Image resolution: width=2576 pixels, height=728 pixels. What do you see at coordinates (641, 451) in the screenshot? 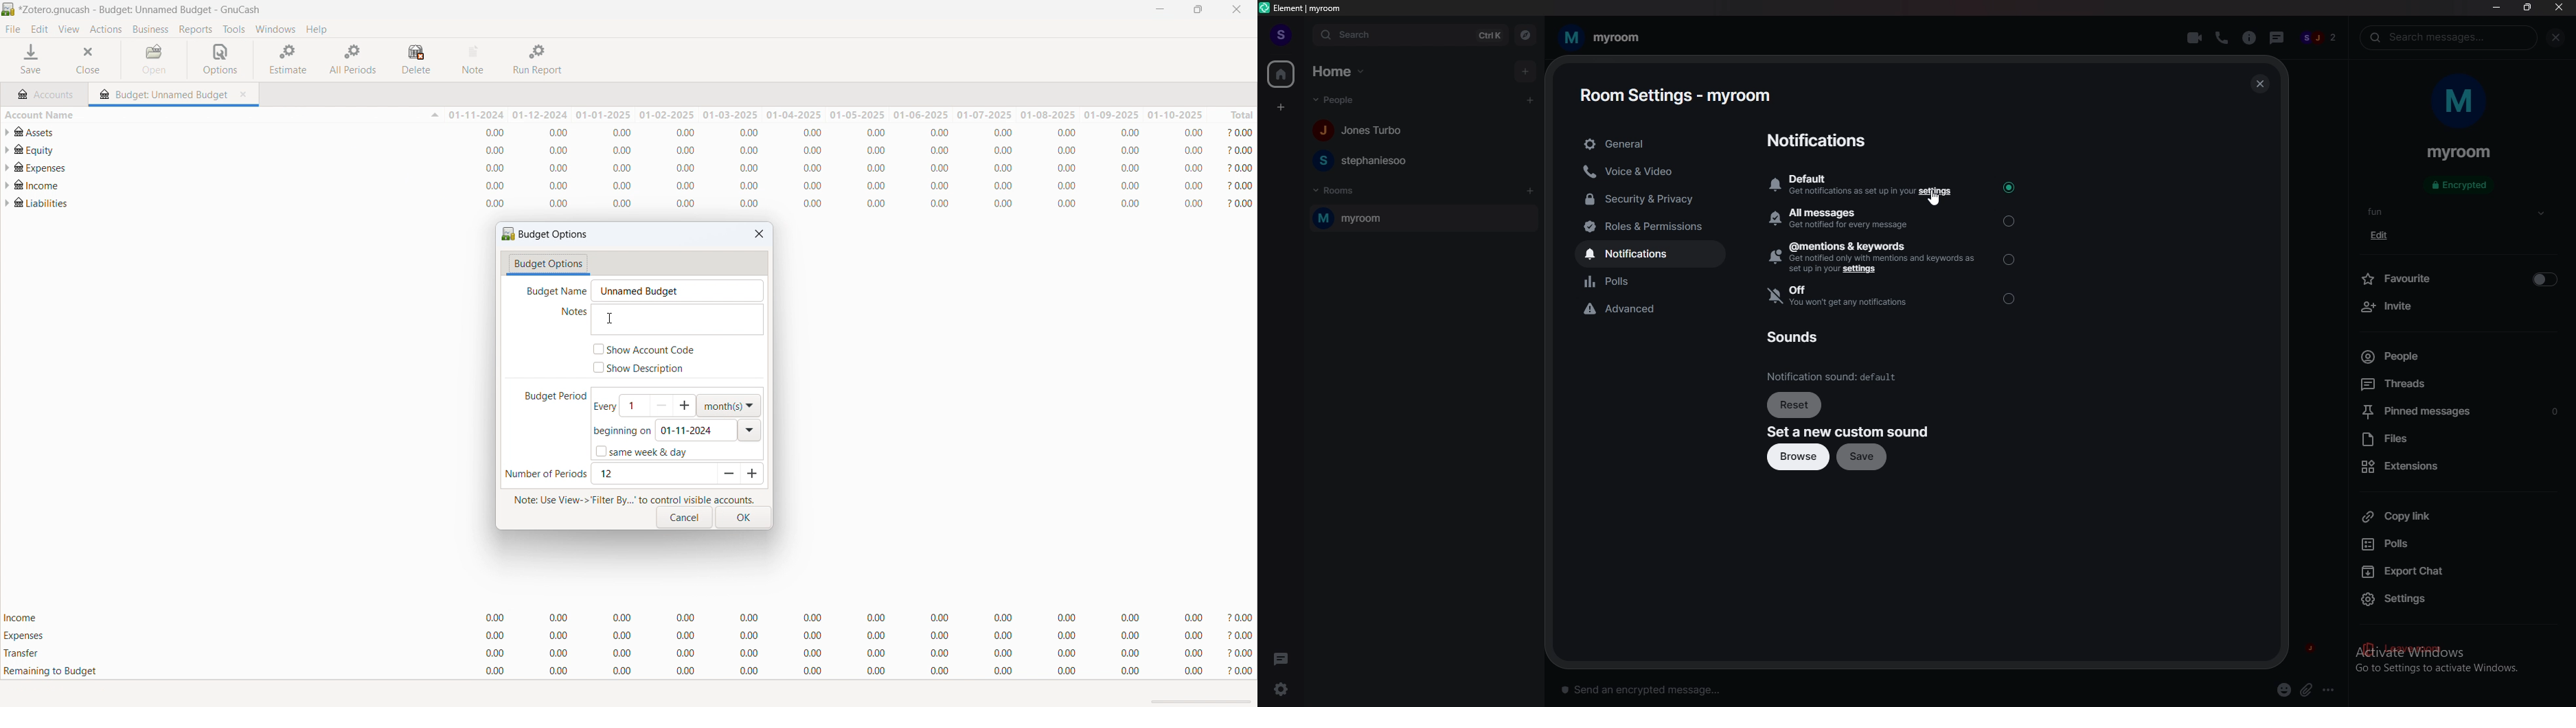
I see `same week & day` at bounding box center [641, 451].